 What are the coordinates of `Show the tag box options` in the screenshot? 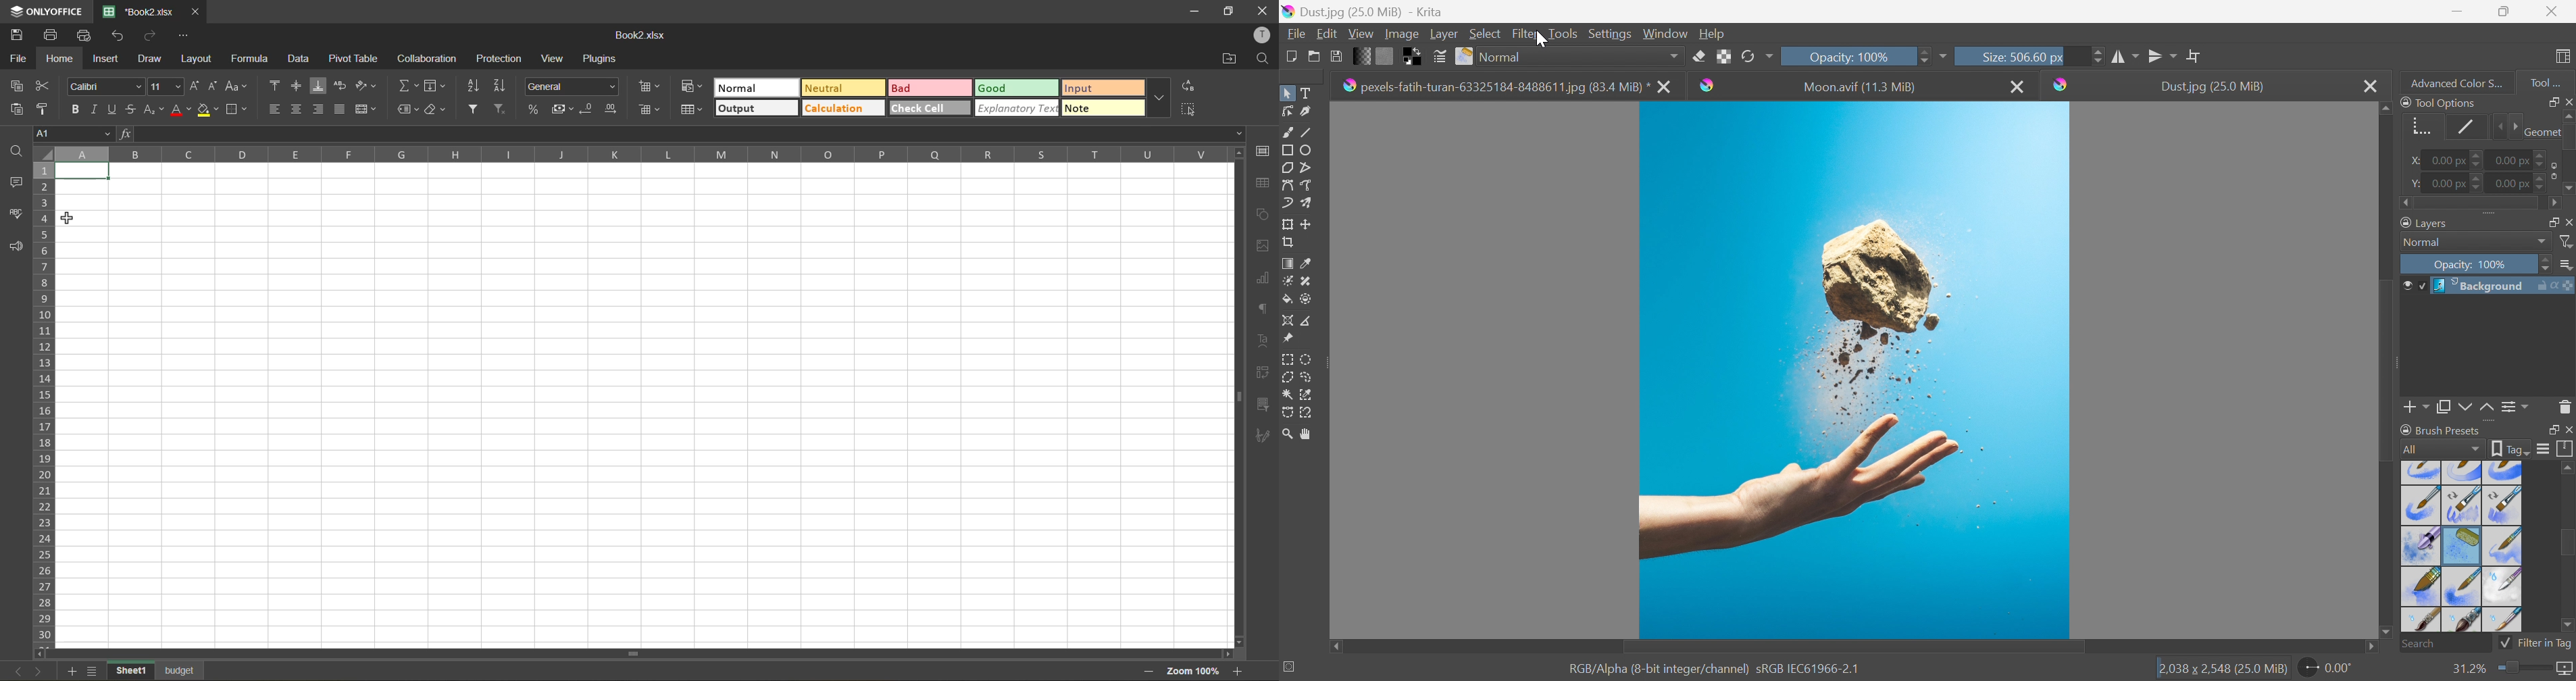 It's located at (2511, 447).